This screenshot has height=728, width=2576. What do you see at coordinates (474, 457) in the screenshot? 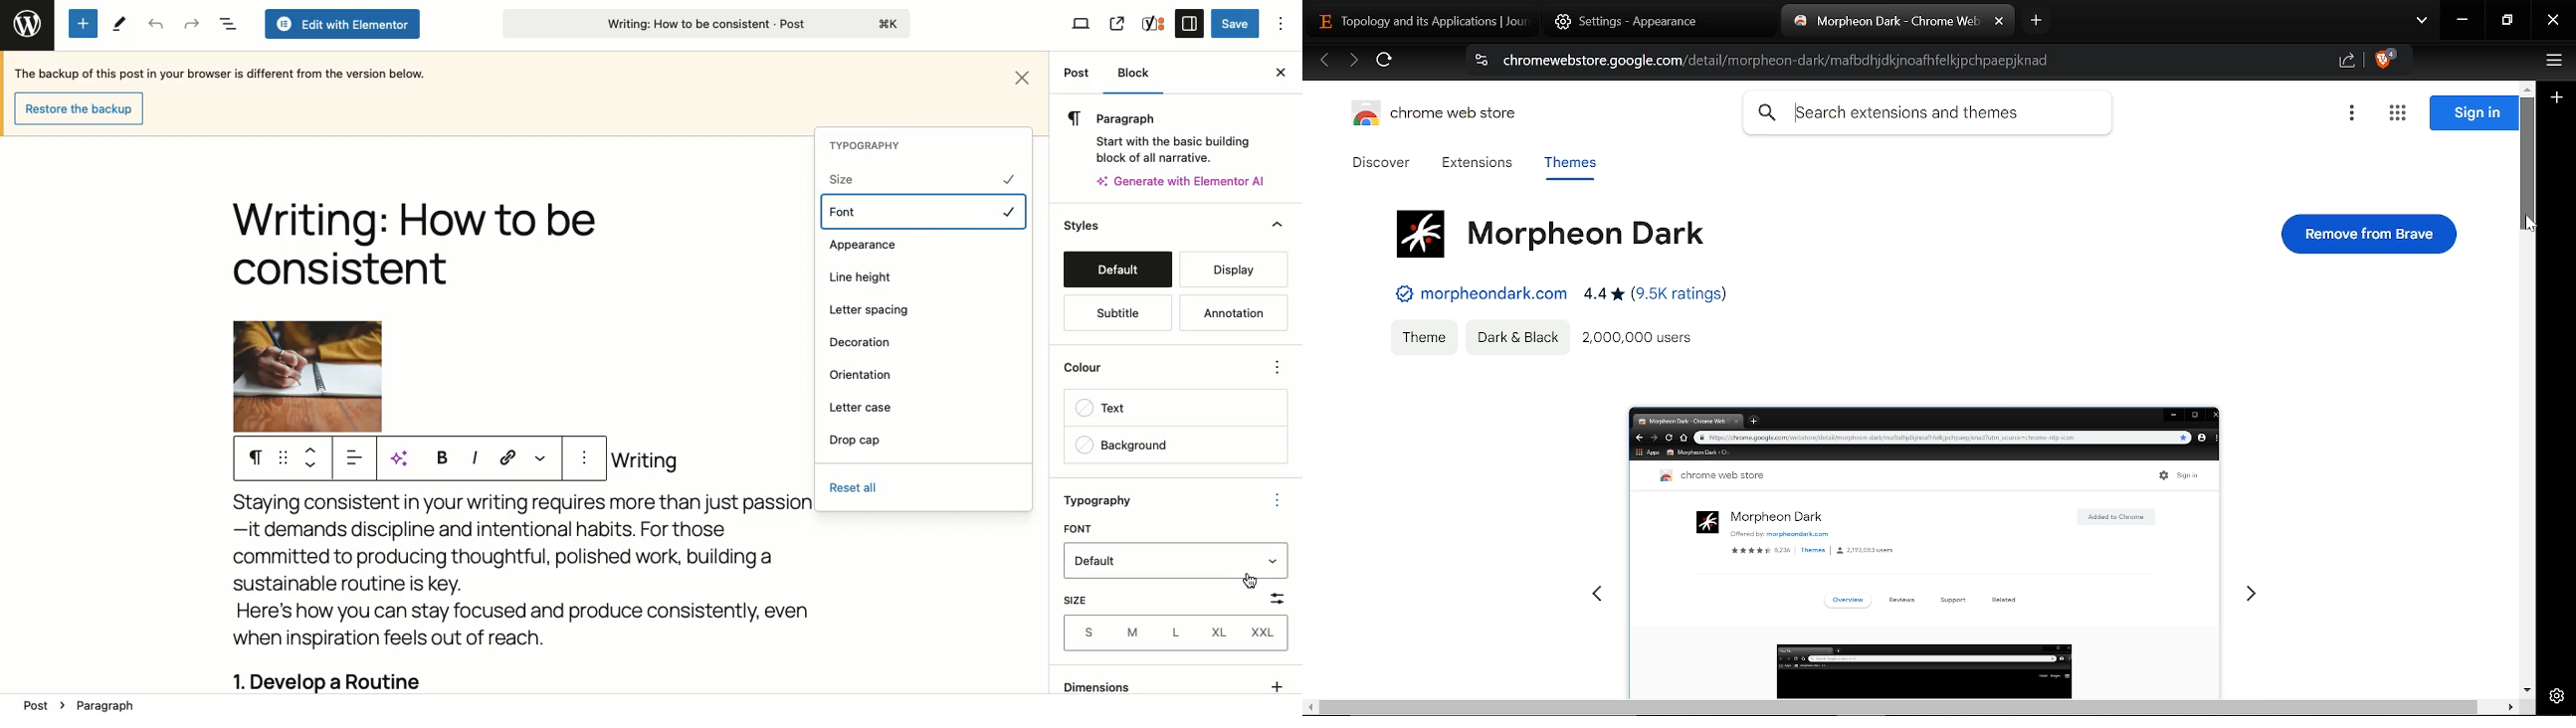
I see `Italics` at bounding box center [474, 457].